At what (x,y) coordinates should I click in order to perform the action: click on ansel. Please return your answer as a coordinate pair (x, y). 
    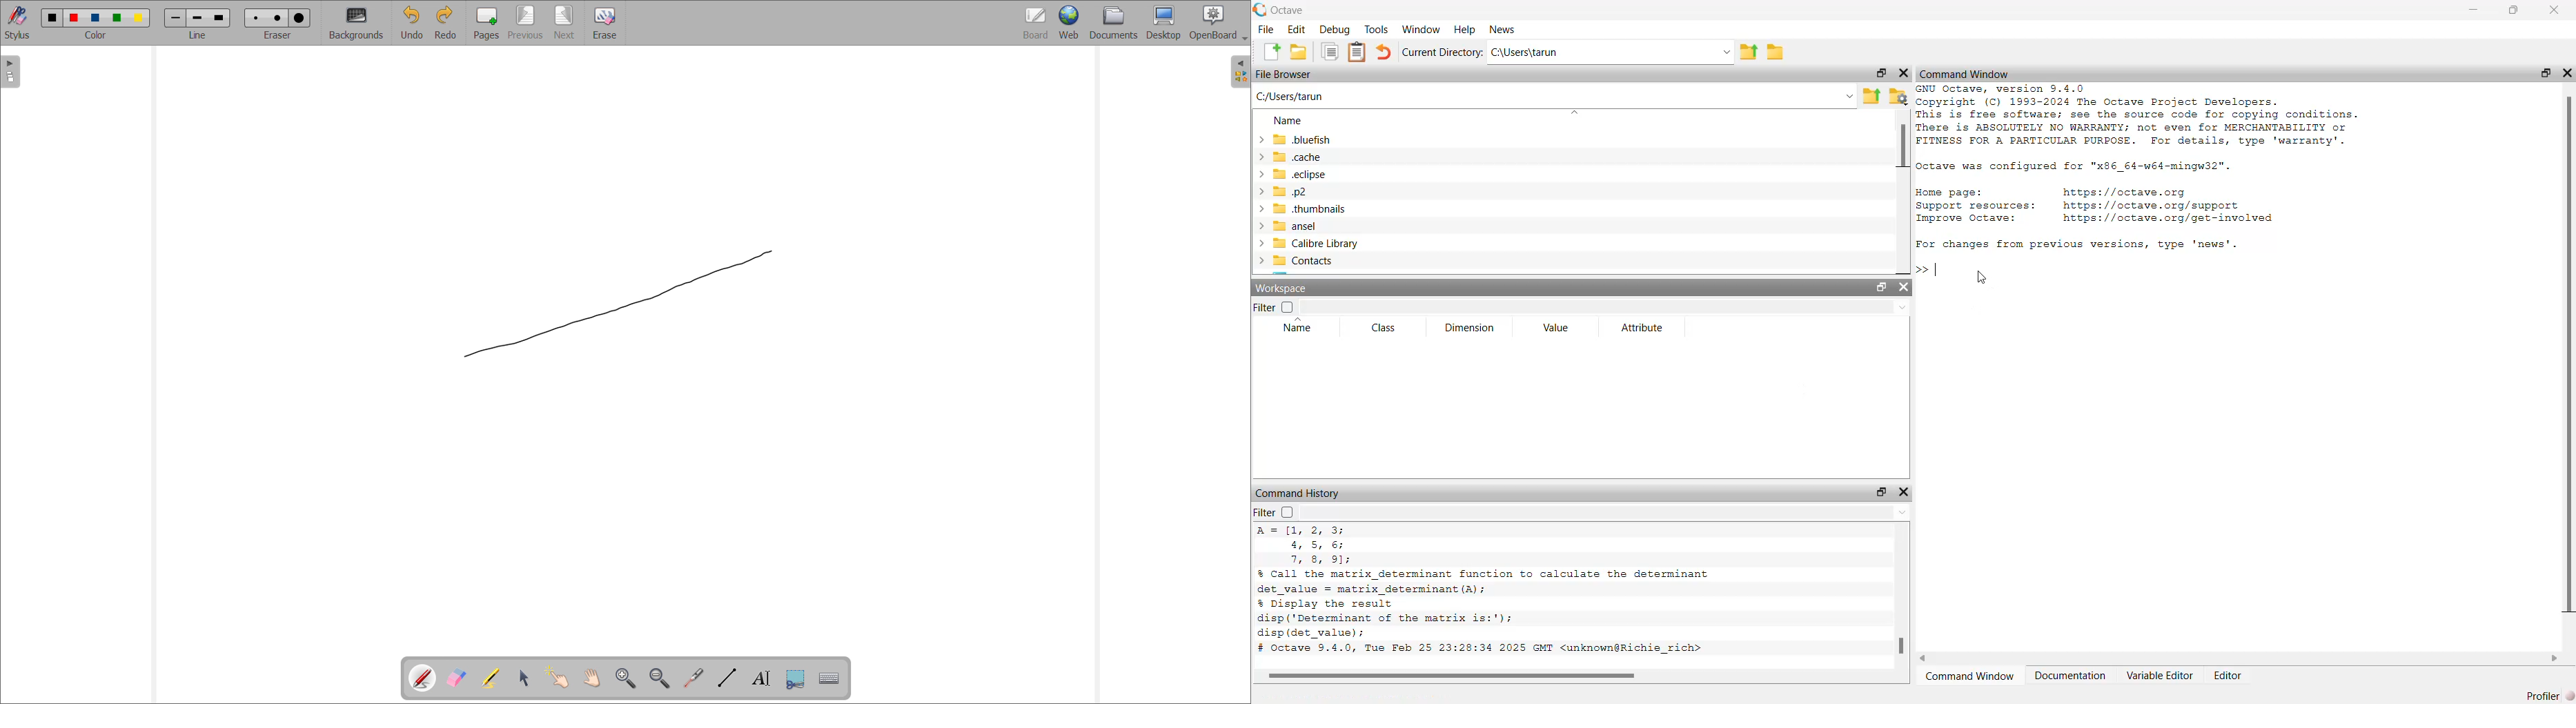
    Looking at the image, I should click on (1290, 226).